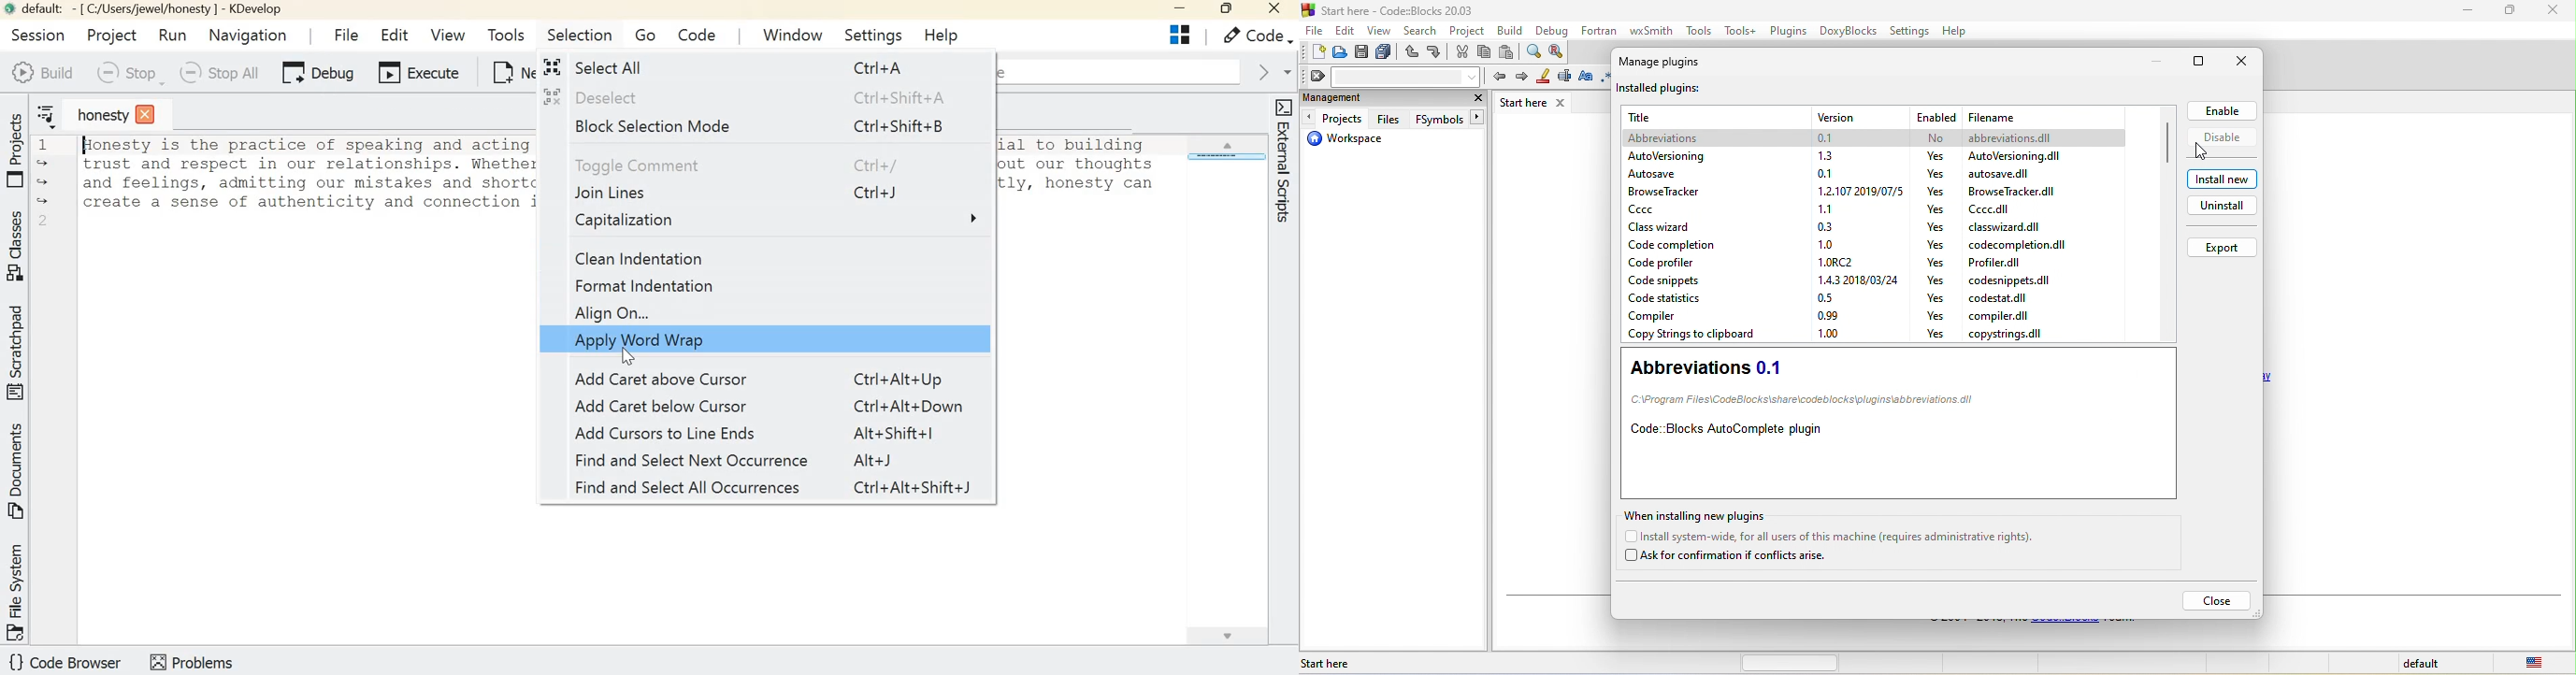 This screenshot has width=2576, height=700. Describe the element at coordinates (1862, 117) in the screenshot. I see `version` at that location.